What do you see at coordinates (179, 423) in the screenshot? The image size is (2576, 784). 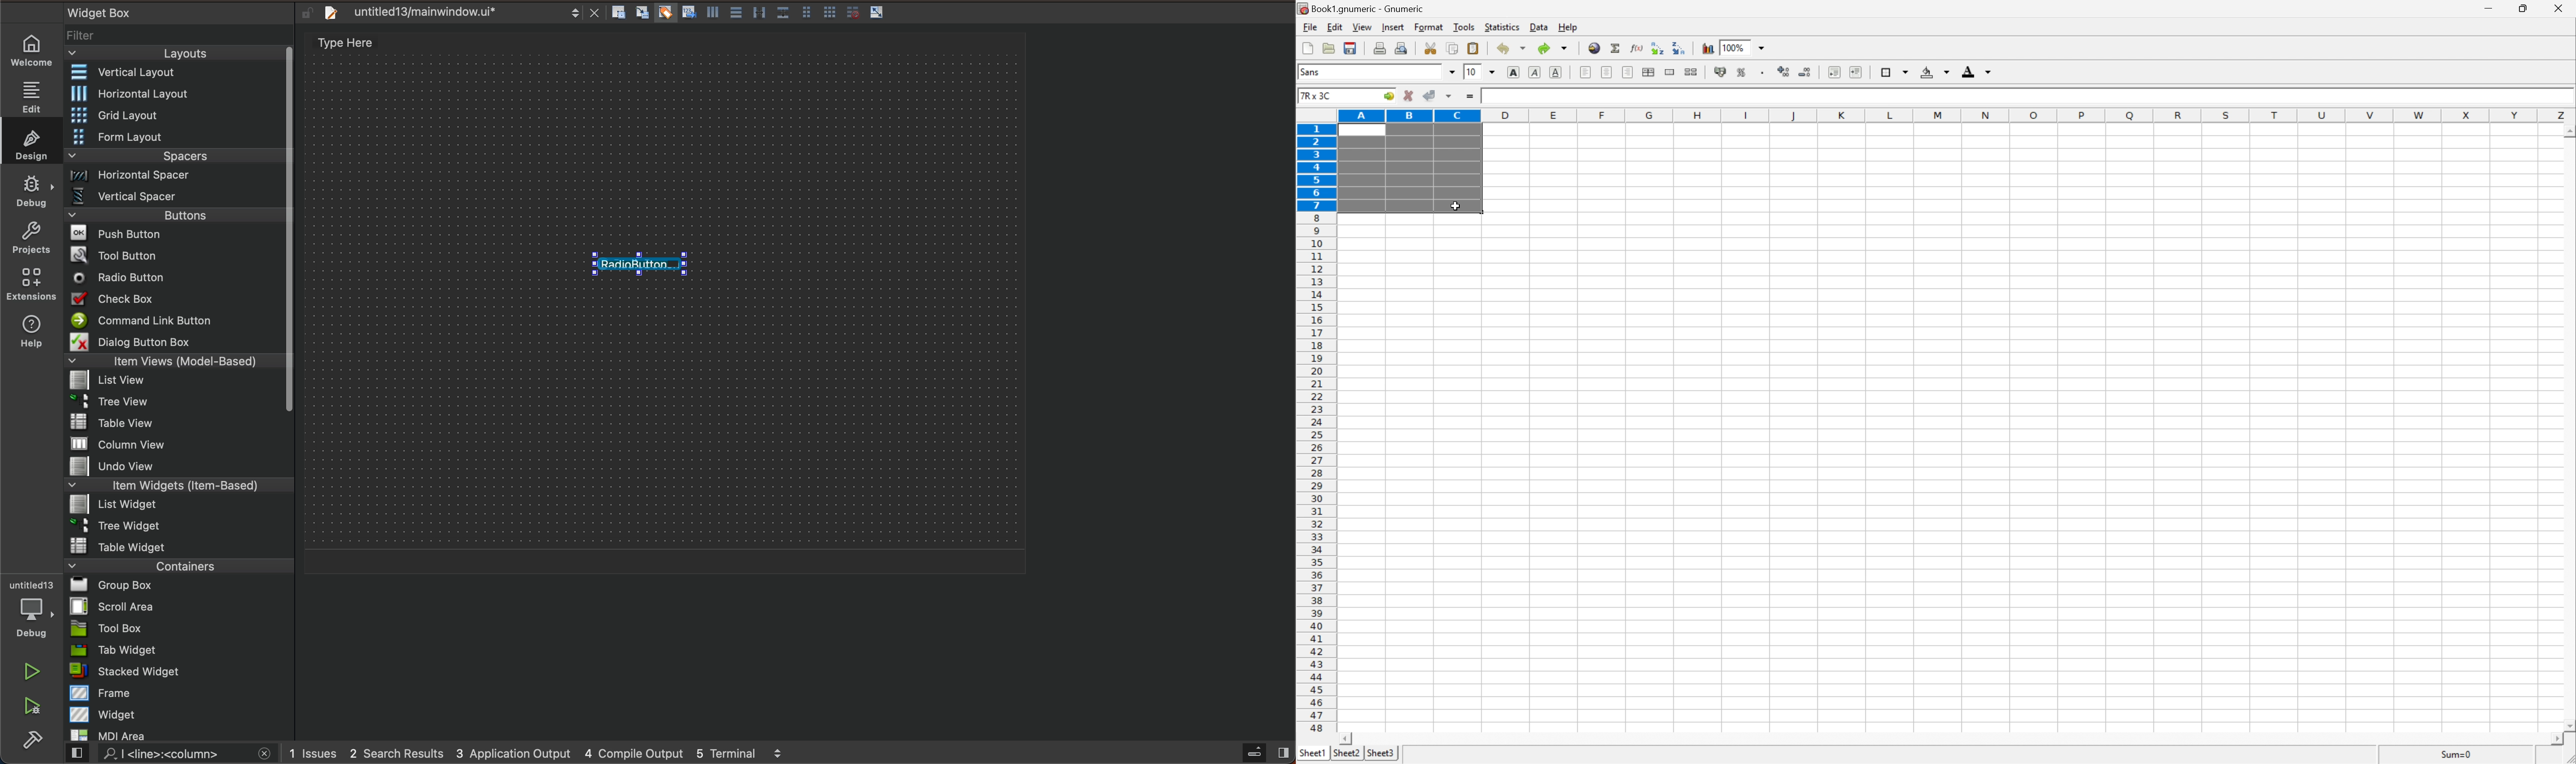 I see `table view` at bounding box center [179, 423].